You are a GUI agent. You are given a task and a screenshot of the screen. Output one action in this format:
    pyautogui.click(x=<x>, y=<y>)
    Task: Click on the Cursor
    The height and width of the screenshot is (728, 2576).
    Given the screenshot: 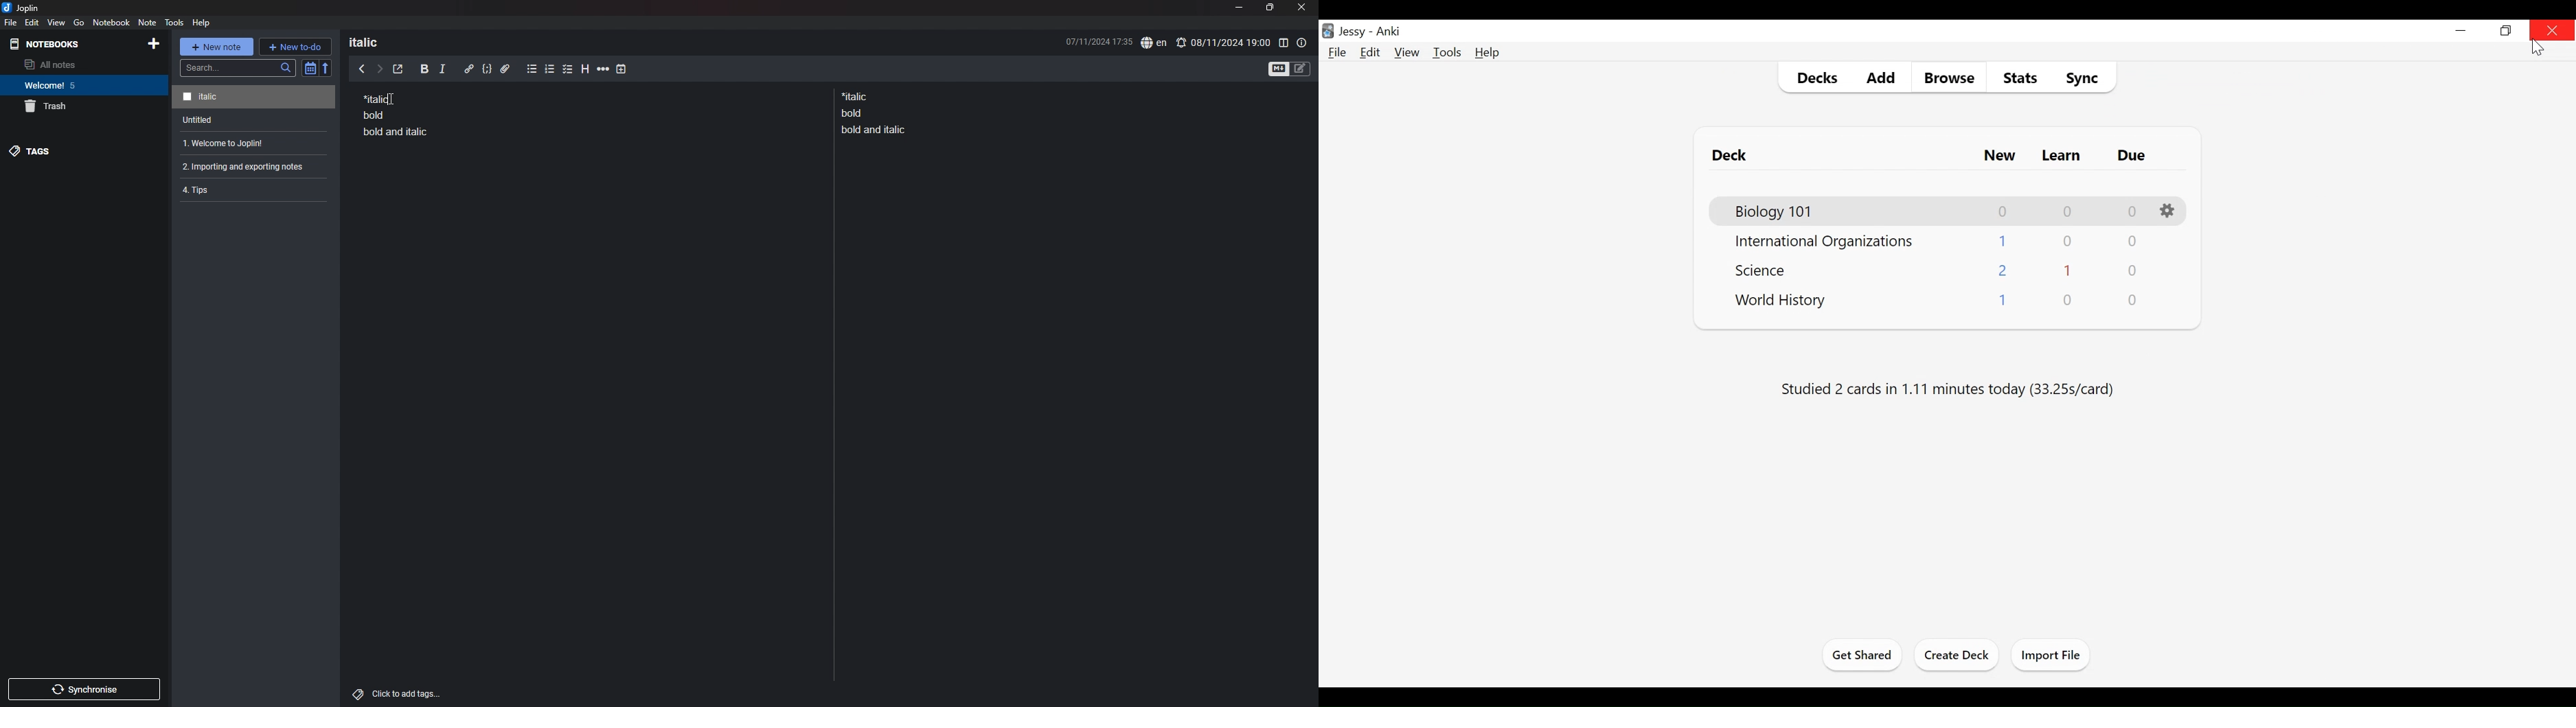 What is the action you would take?
    pyautogui.click(x=2539, y=48)
    